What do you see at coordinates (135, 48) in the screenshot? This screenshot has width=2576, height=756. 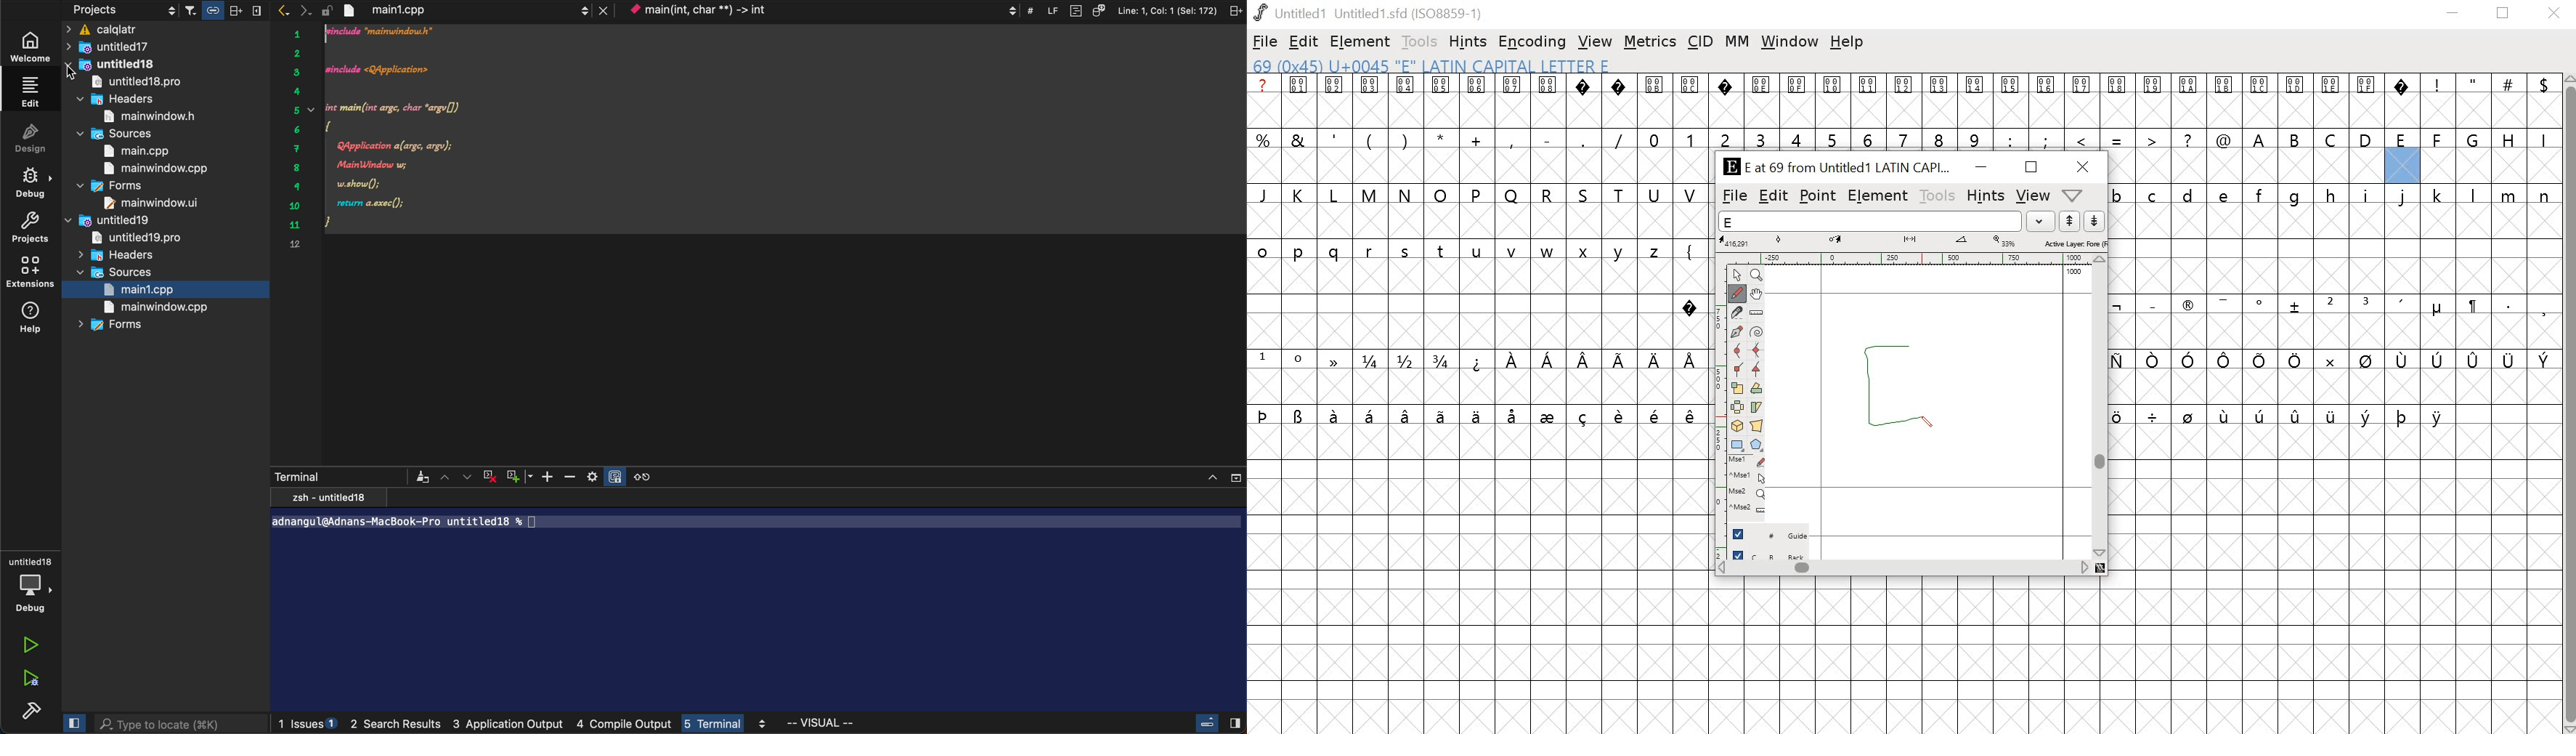 I see `untitled17` at bounding box center [135, 48].